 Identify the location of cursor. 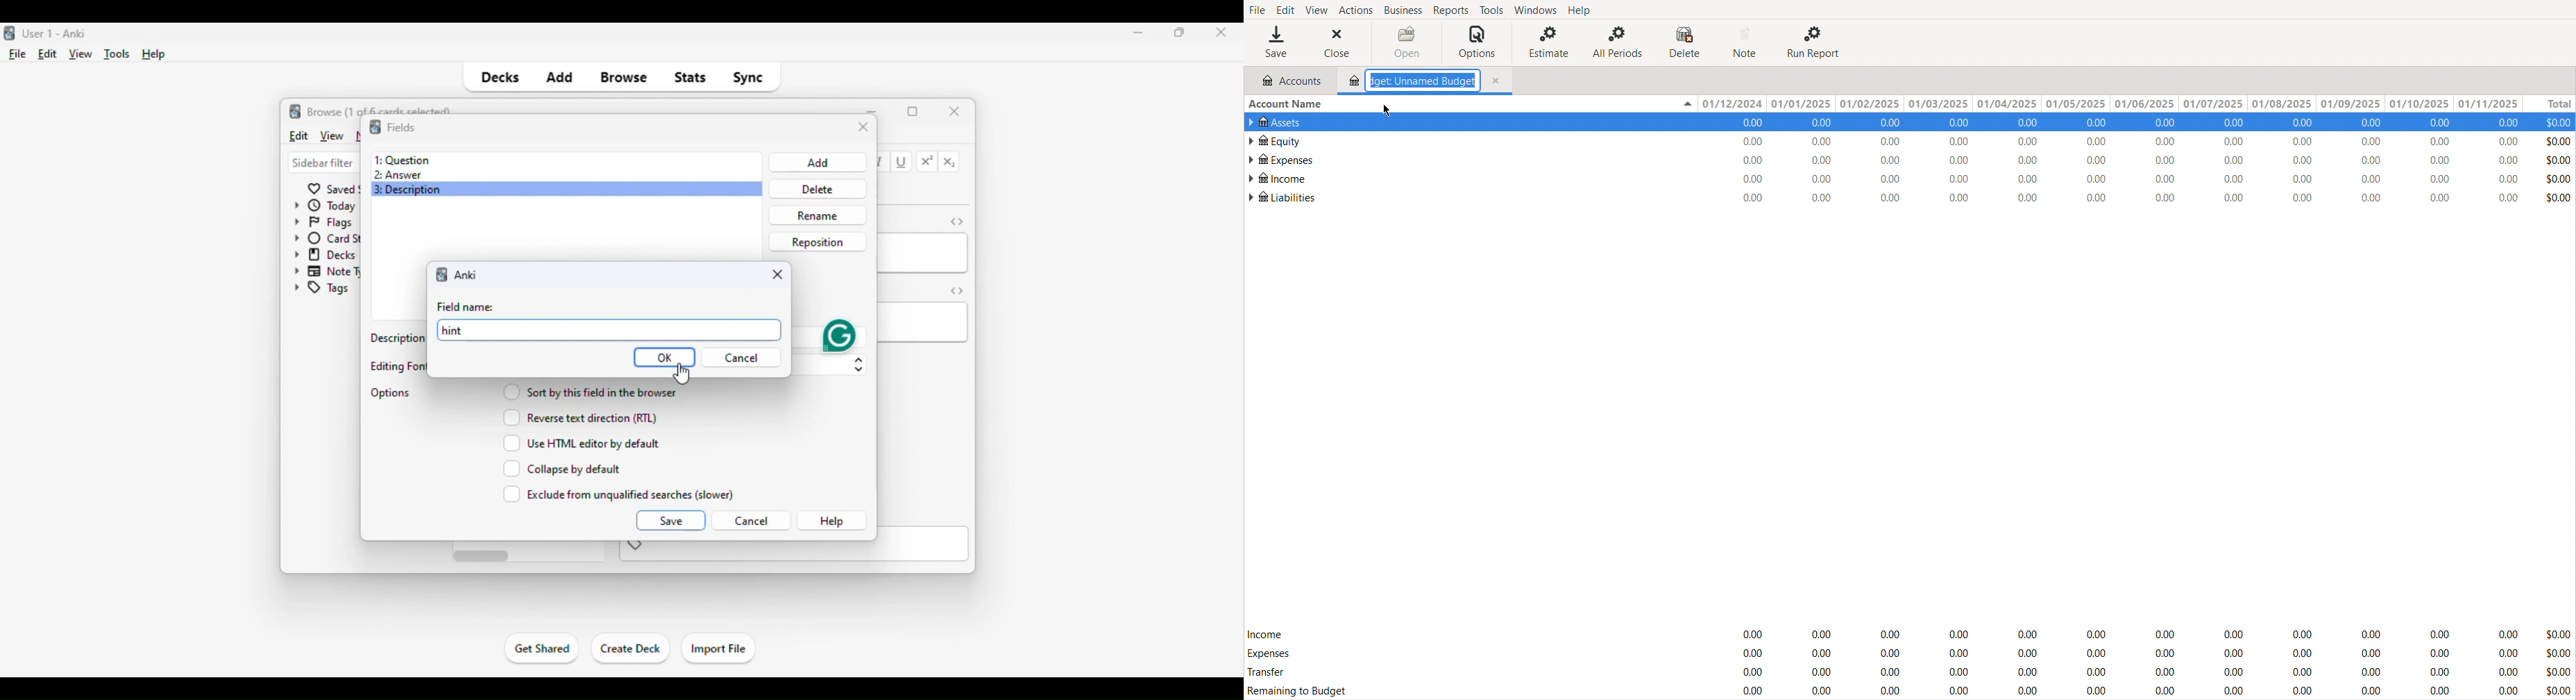
(681, 375).